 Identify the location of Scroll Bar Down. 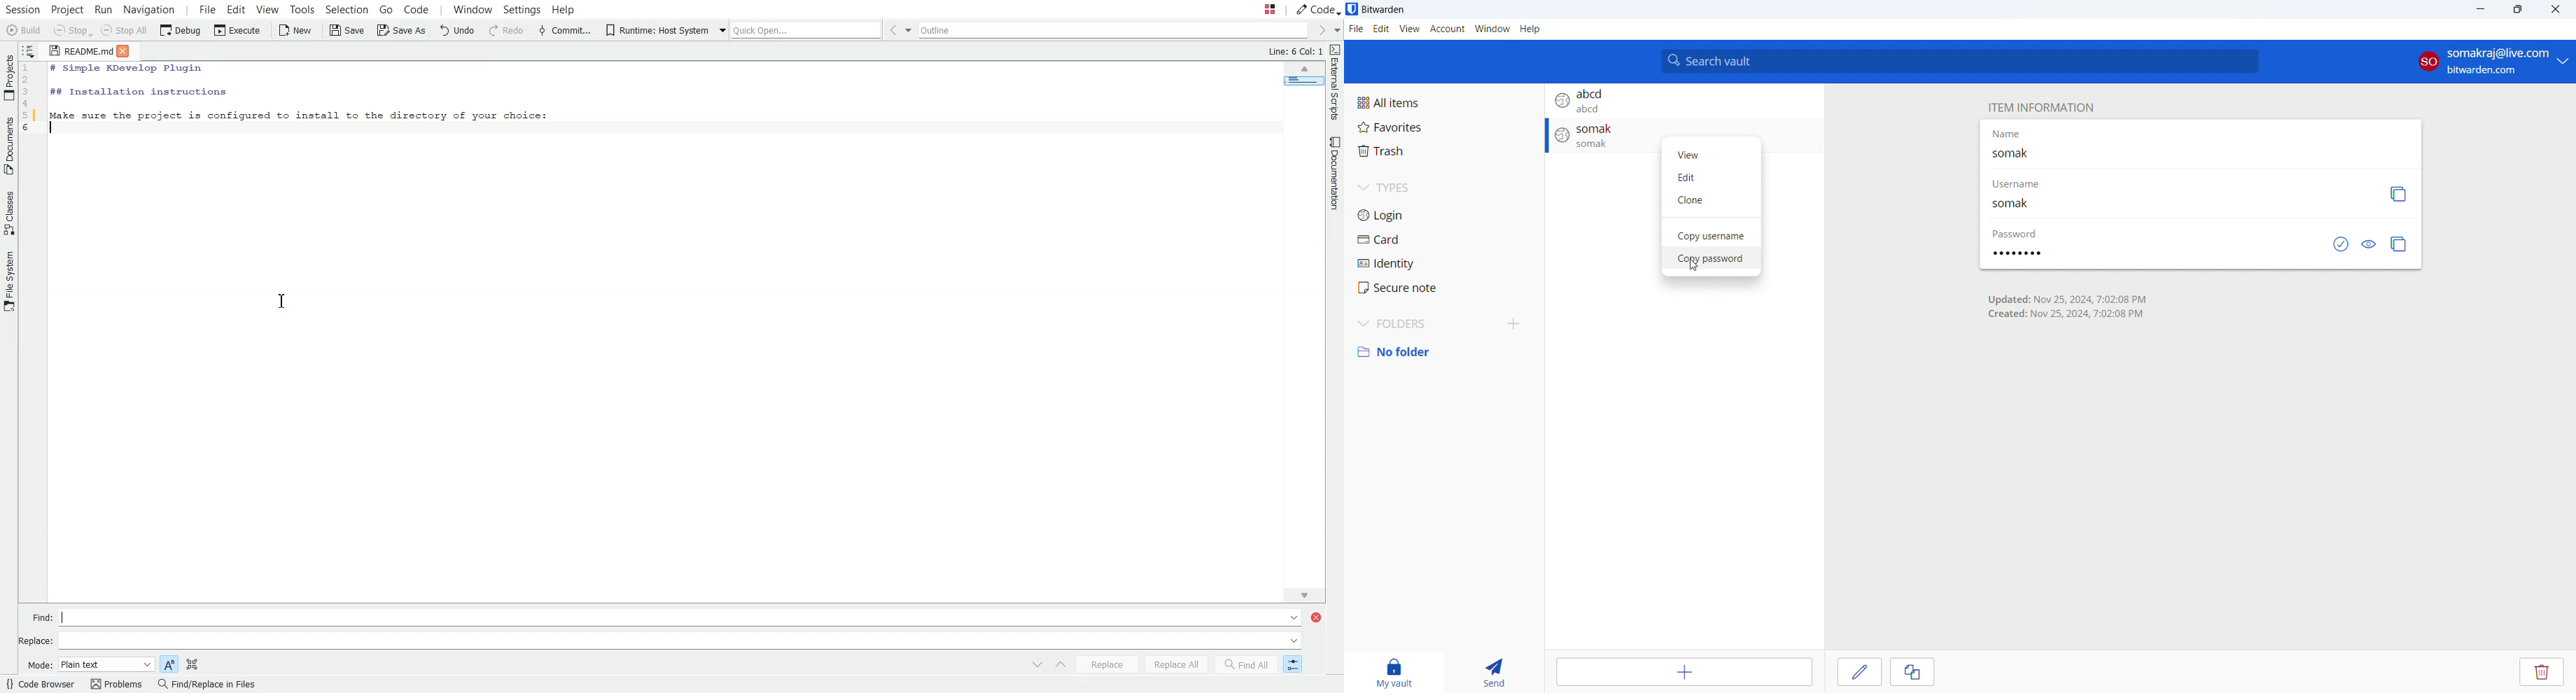
(1306, 592).